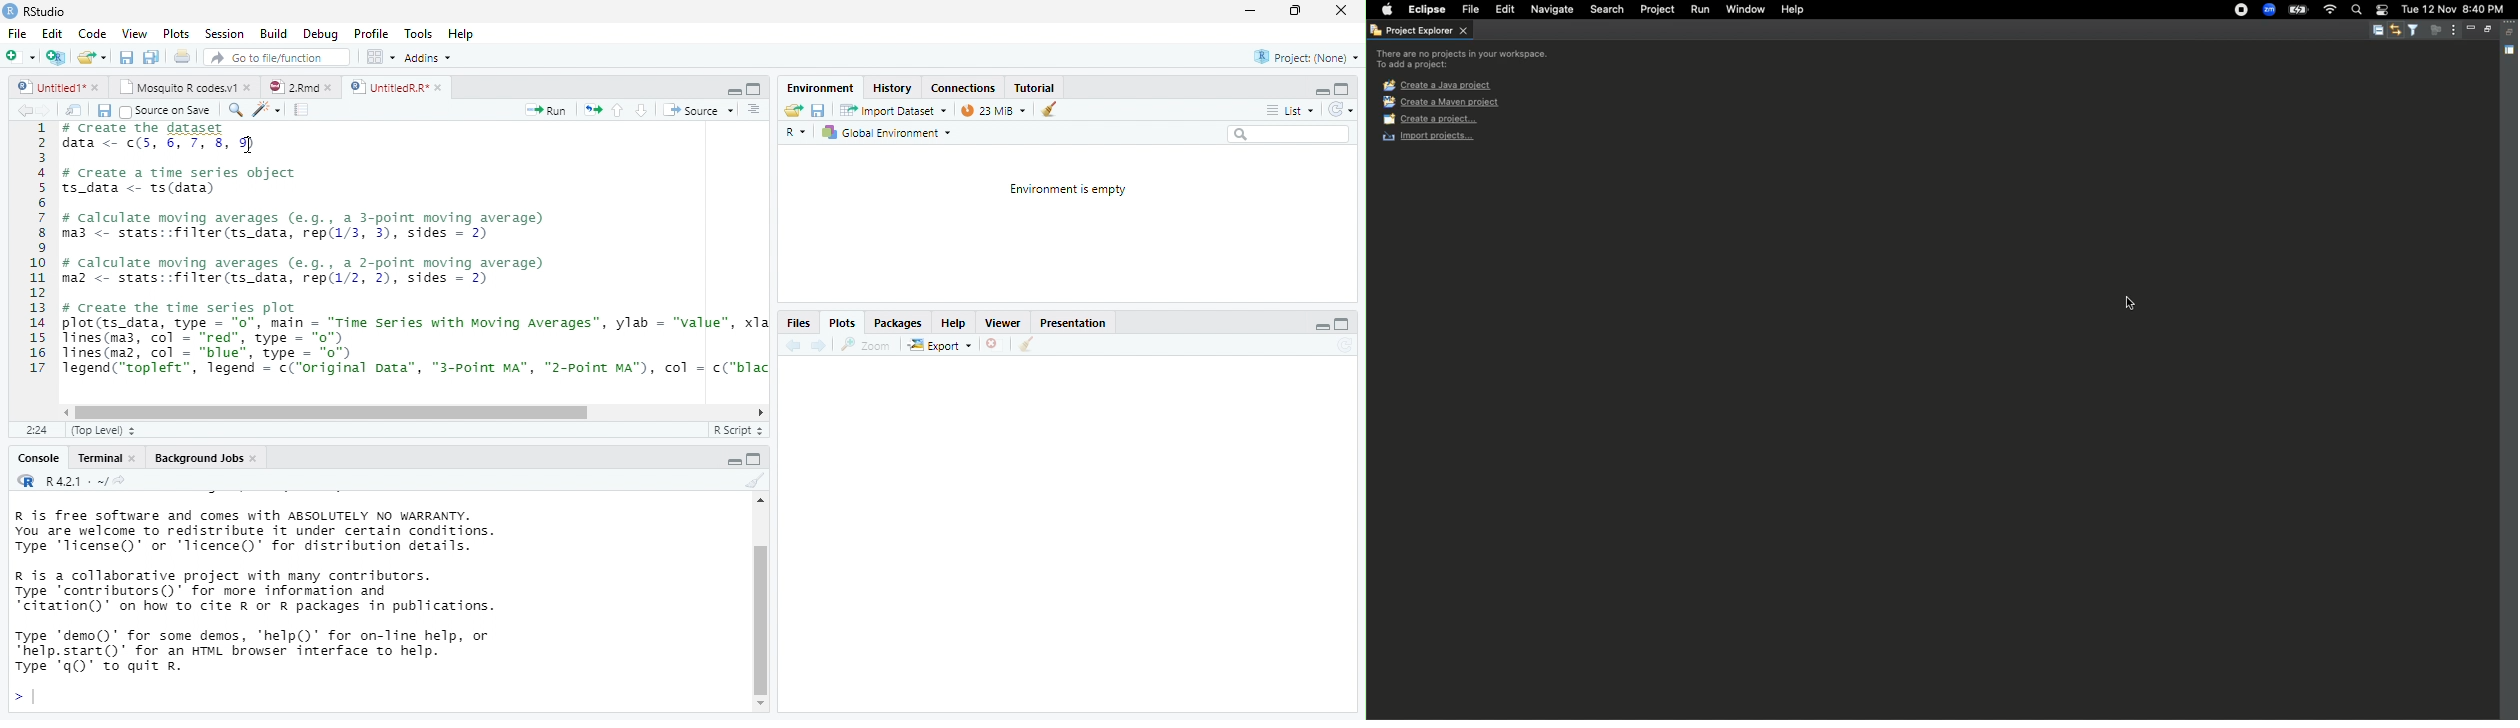 The height and width of the screenshot is (728, 2520). I want to click on save current document, so click(819, 111).